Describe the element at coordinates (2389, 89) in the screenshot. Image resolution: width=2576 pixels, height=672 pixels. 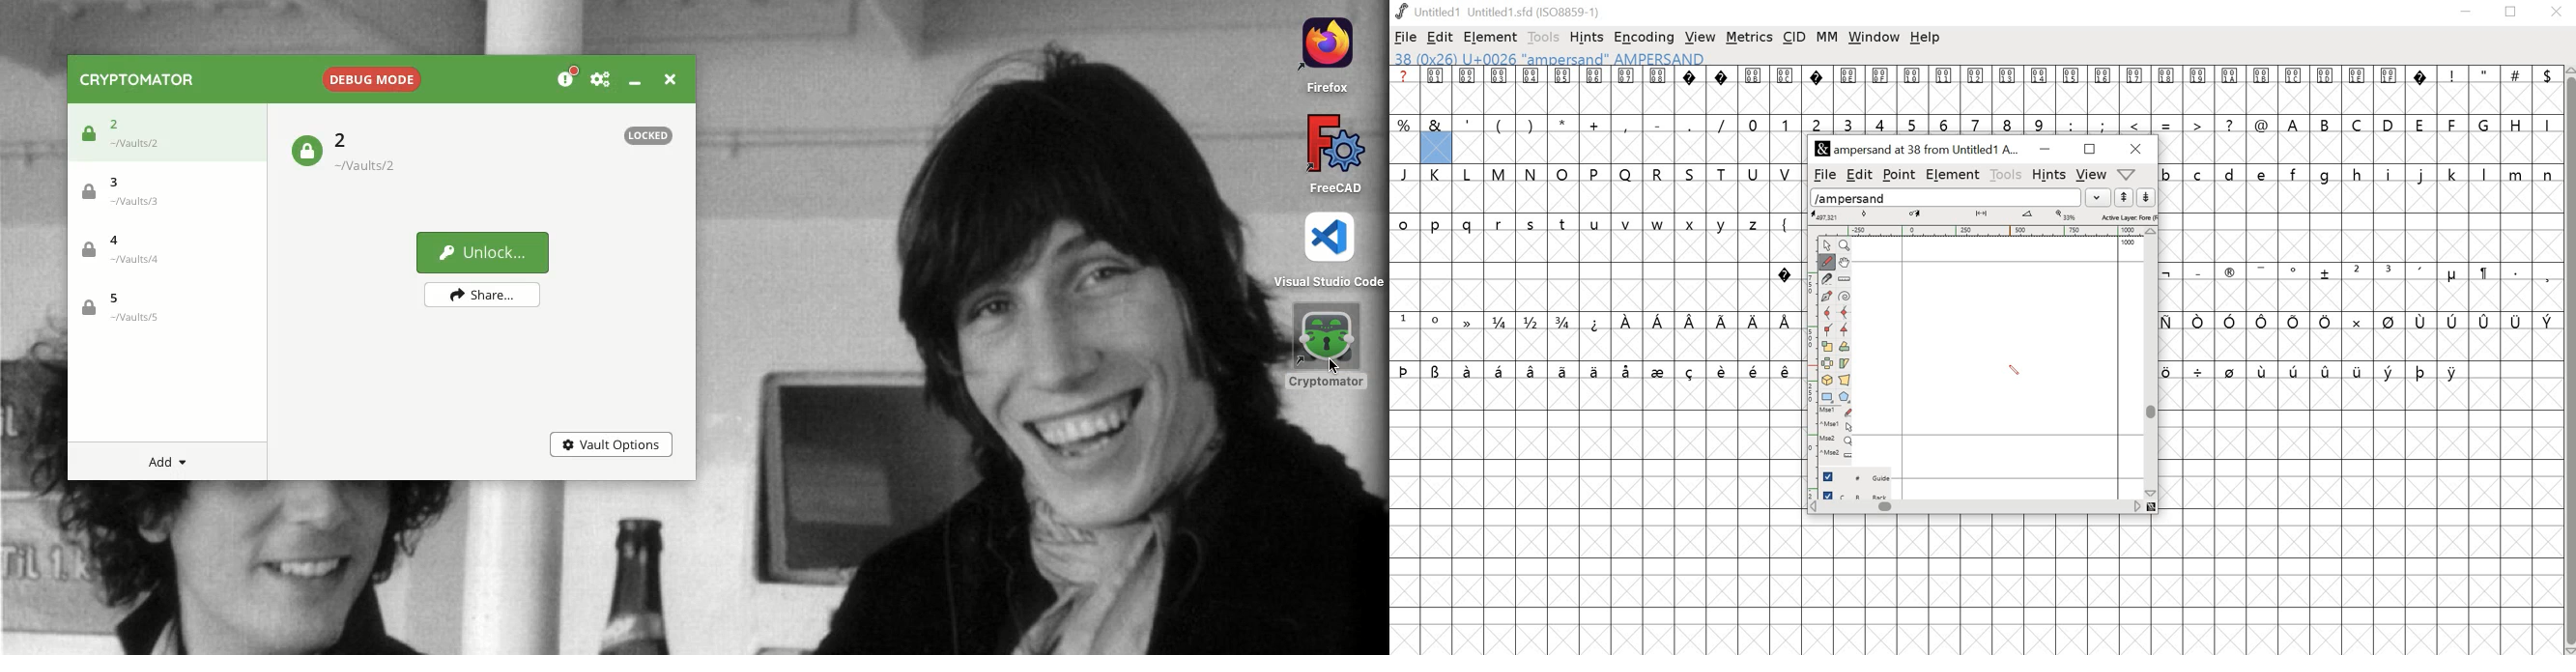
I see `001F` at that location.